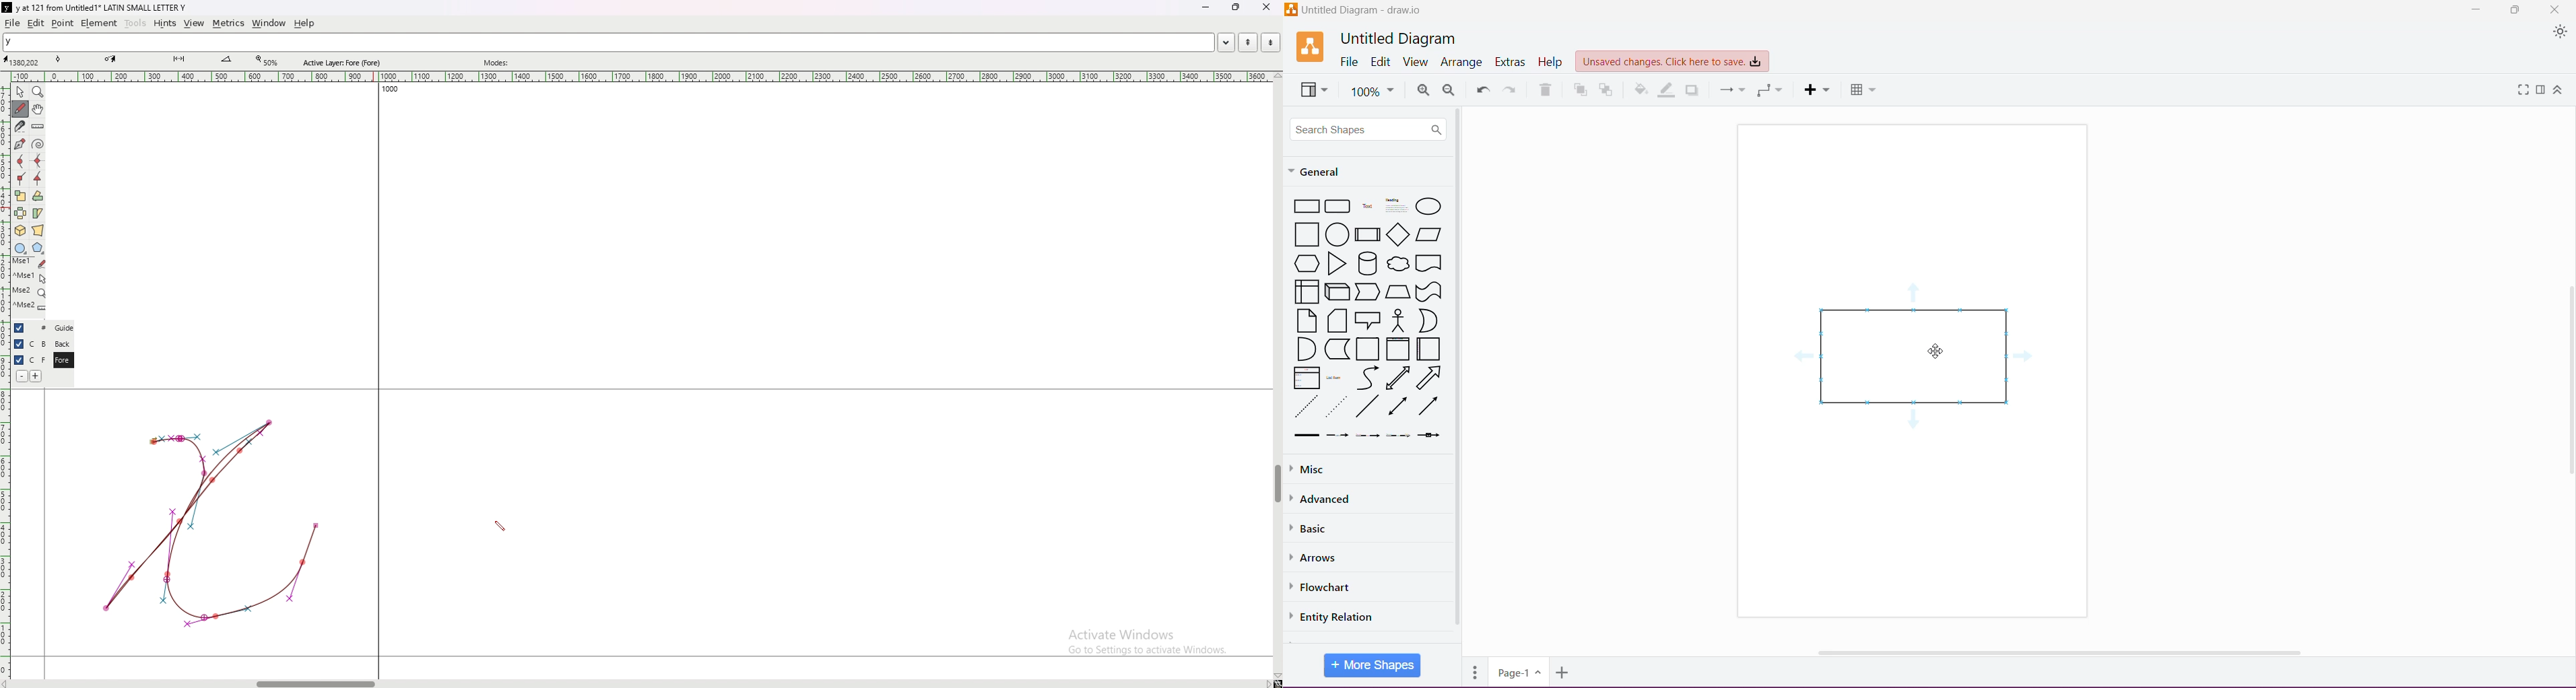 Image resolution: width=2576 pixels, height=700 pixels. What do you see at coordinates (38, 110) in the screenshot?
I see `scroll by hand` at bounding box center [38, 110].